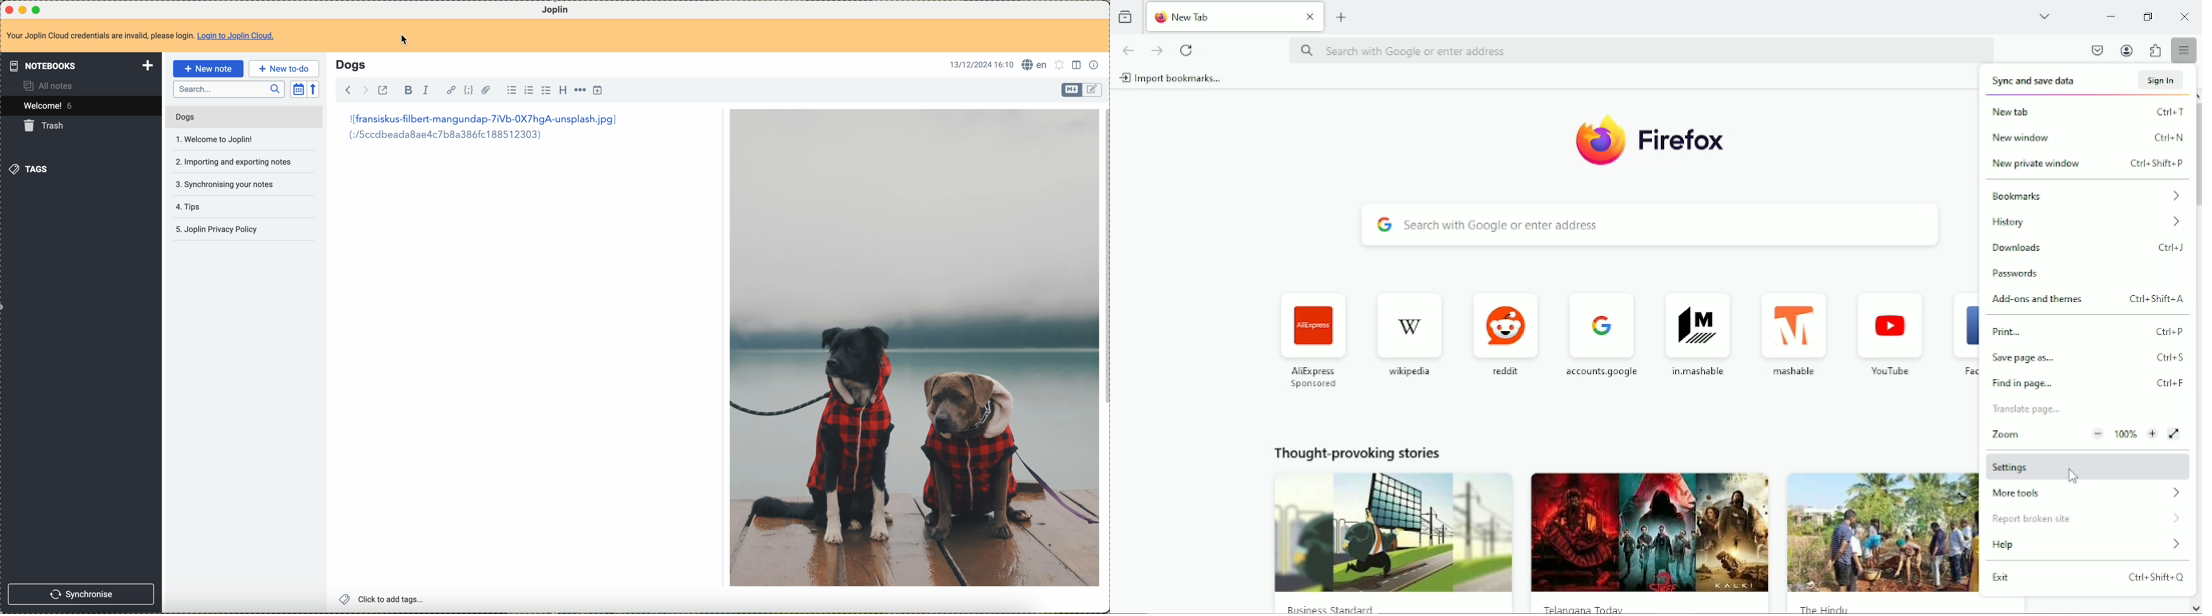 The width and height of the screenshot is (2212, 616). Describe the element at coordinates (1094, 89) in the screenshot. I see `toggle editor` at that location.